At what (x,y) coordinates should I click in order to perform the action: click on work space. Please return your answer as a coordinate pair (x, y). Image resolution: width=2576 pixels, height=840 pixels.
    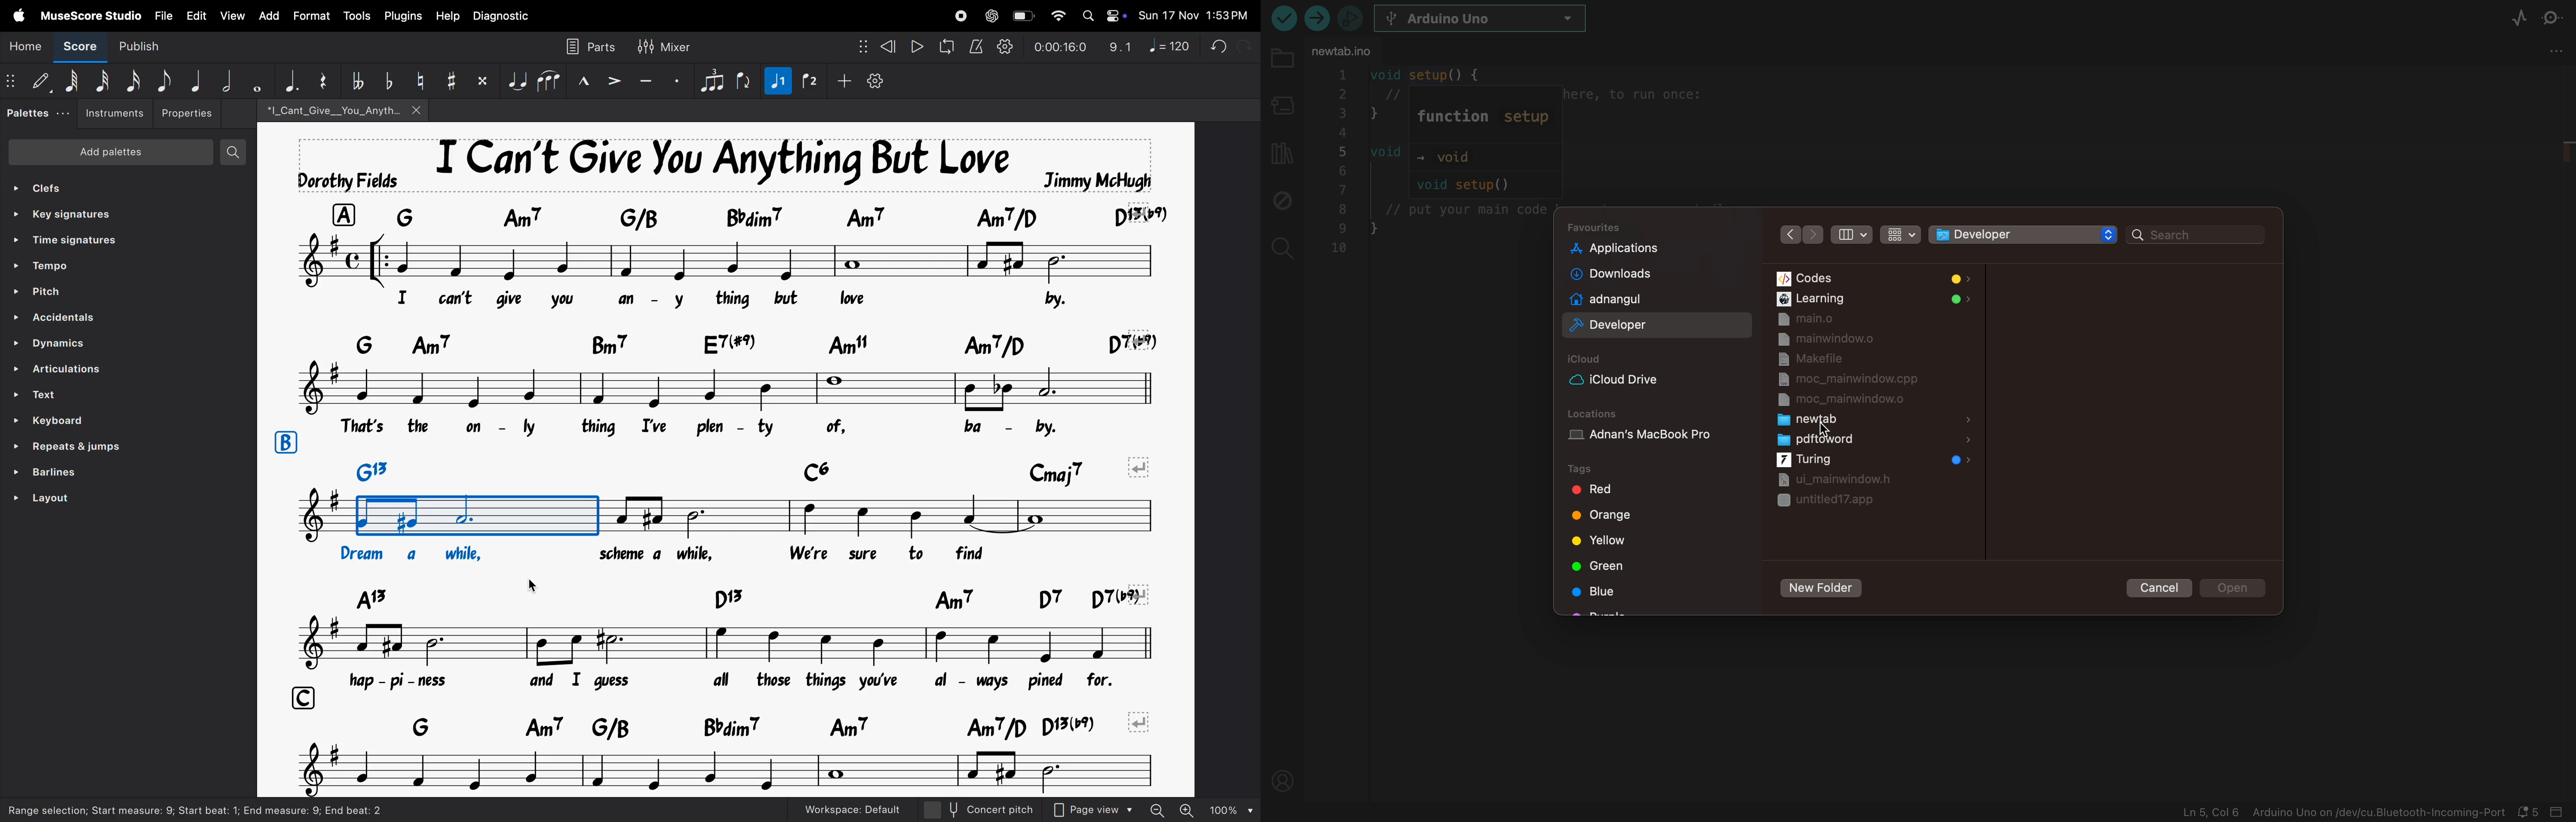
    Looking at the image, I should click on (868, 809).